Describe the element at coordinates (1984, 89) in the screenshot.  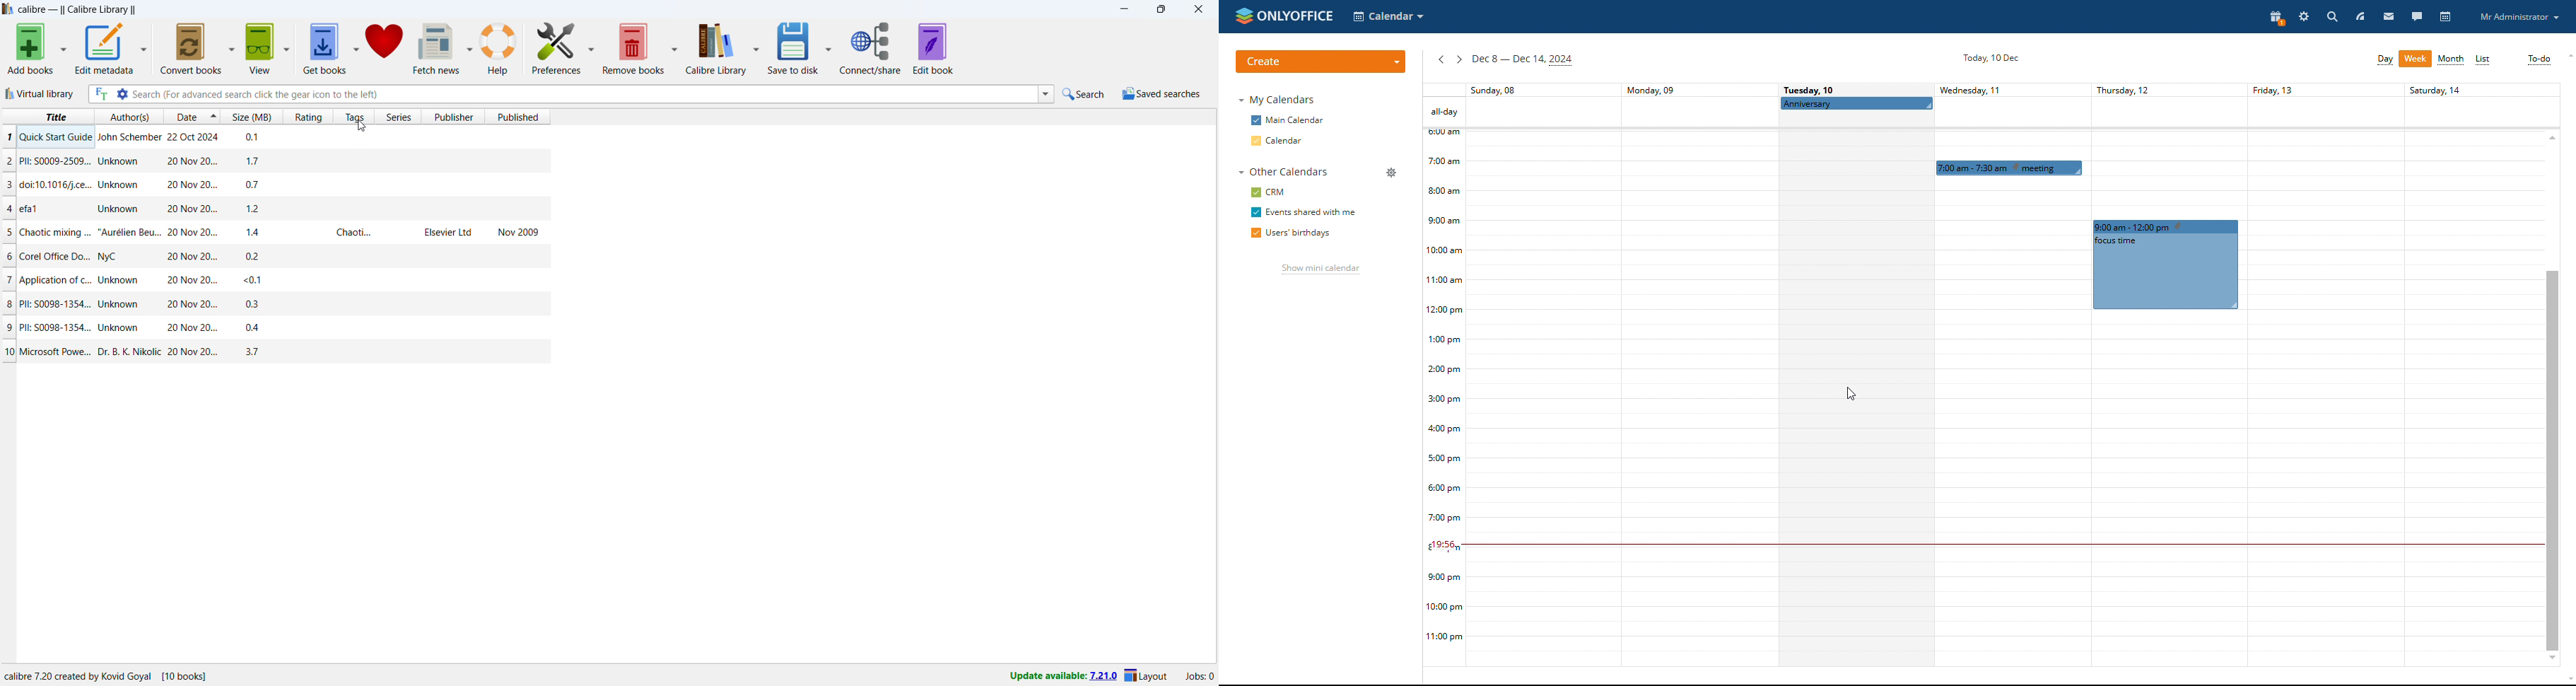
I see `Wednesday, 11` at that location.